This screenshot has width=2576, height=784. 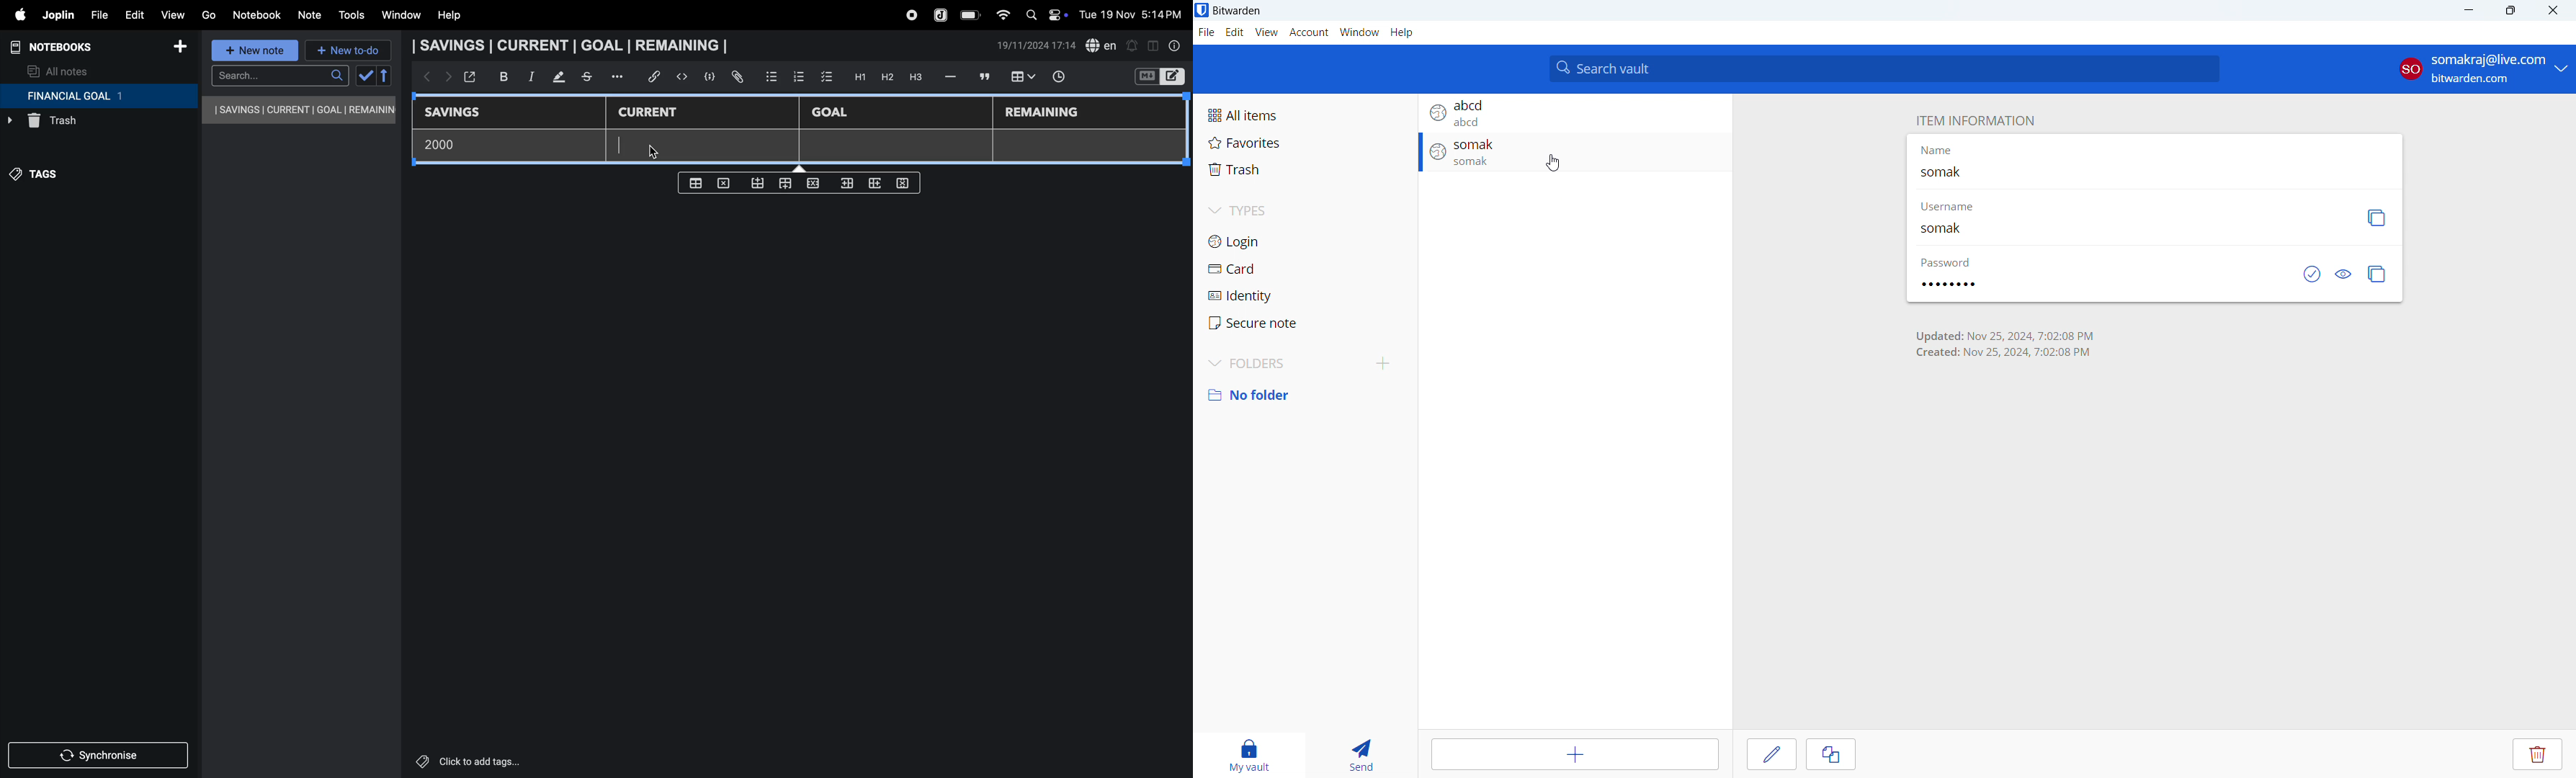 I want to click on alert, so click(x=1132, y=45).